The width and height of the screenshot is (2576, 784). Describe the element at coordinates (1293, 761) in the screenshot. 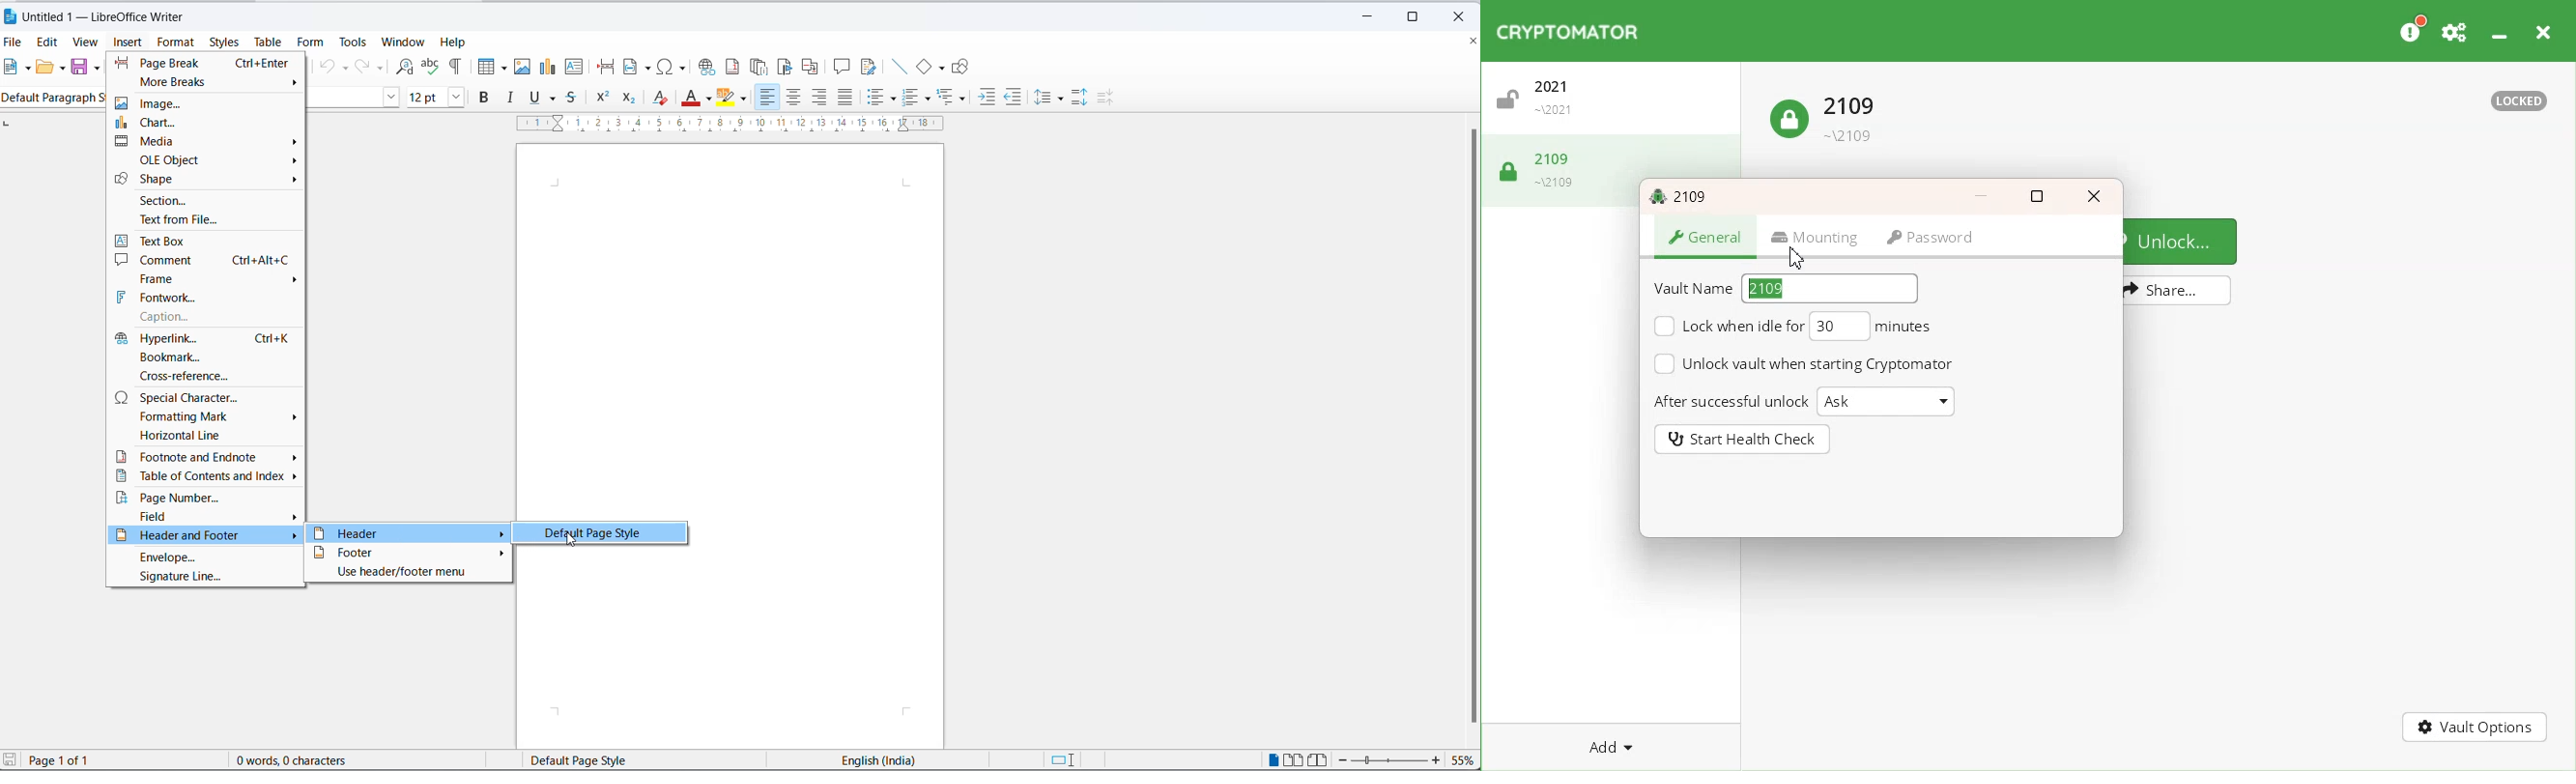

I see `multi page view` at that location.